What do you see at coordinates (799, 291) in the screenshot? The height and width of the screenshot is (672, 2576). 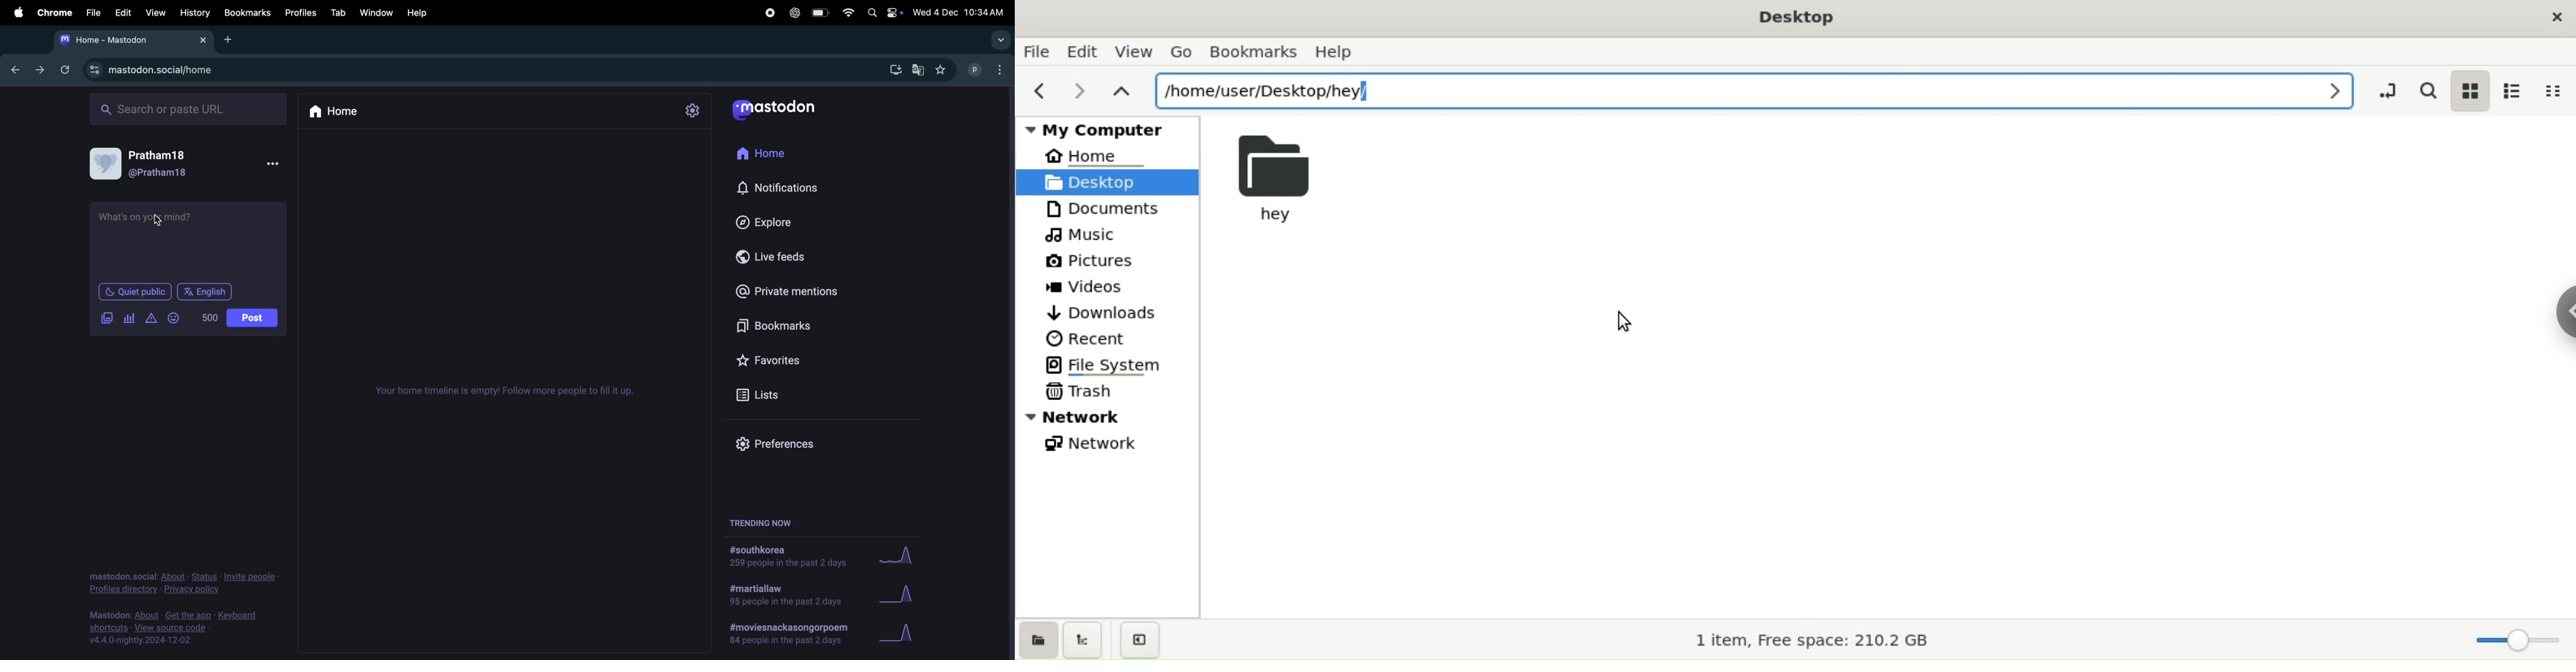 I see `Private mentions` at bounding box center [799, 291].